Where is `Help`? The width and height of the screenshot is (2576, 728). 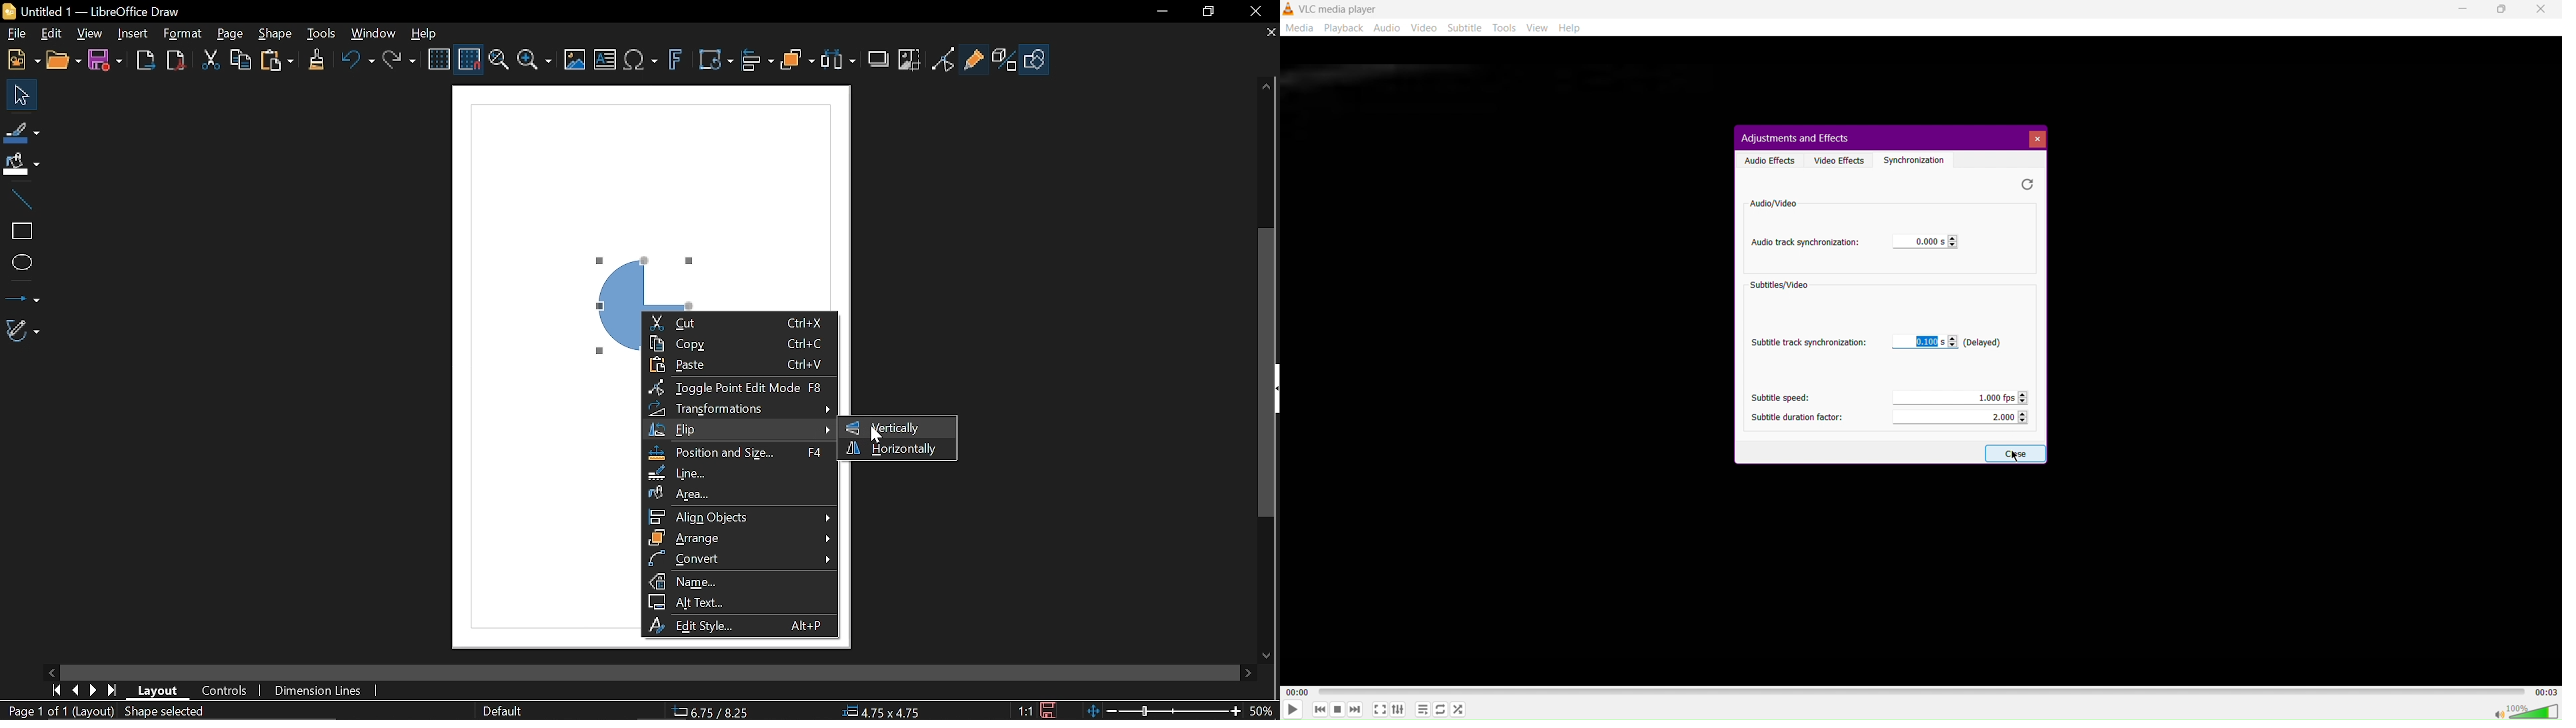 Help is located at coordinates (430, 32).